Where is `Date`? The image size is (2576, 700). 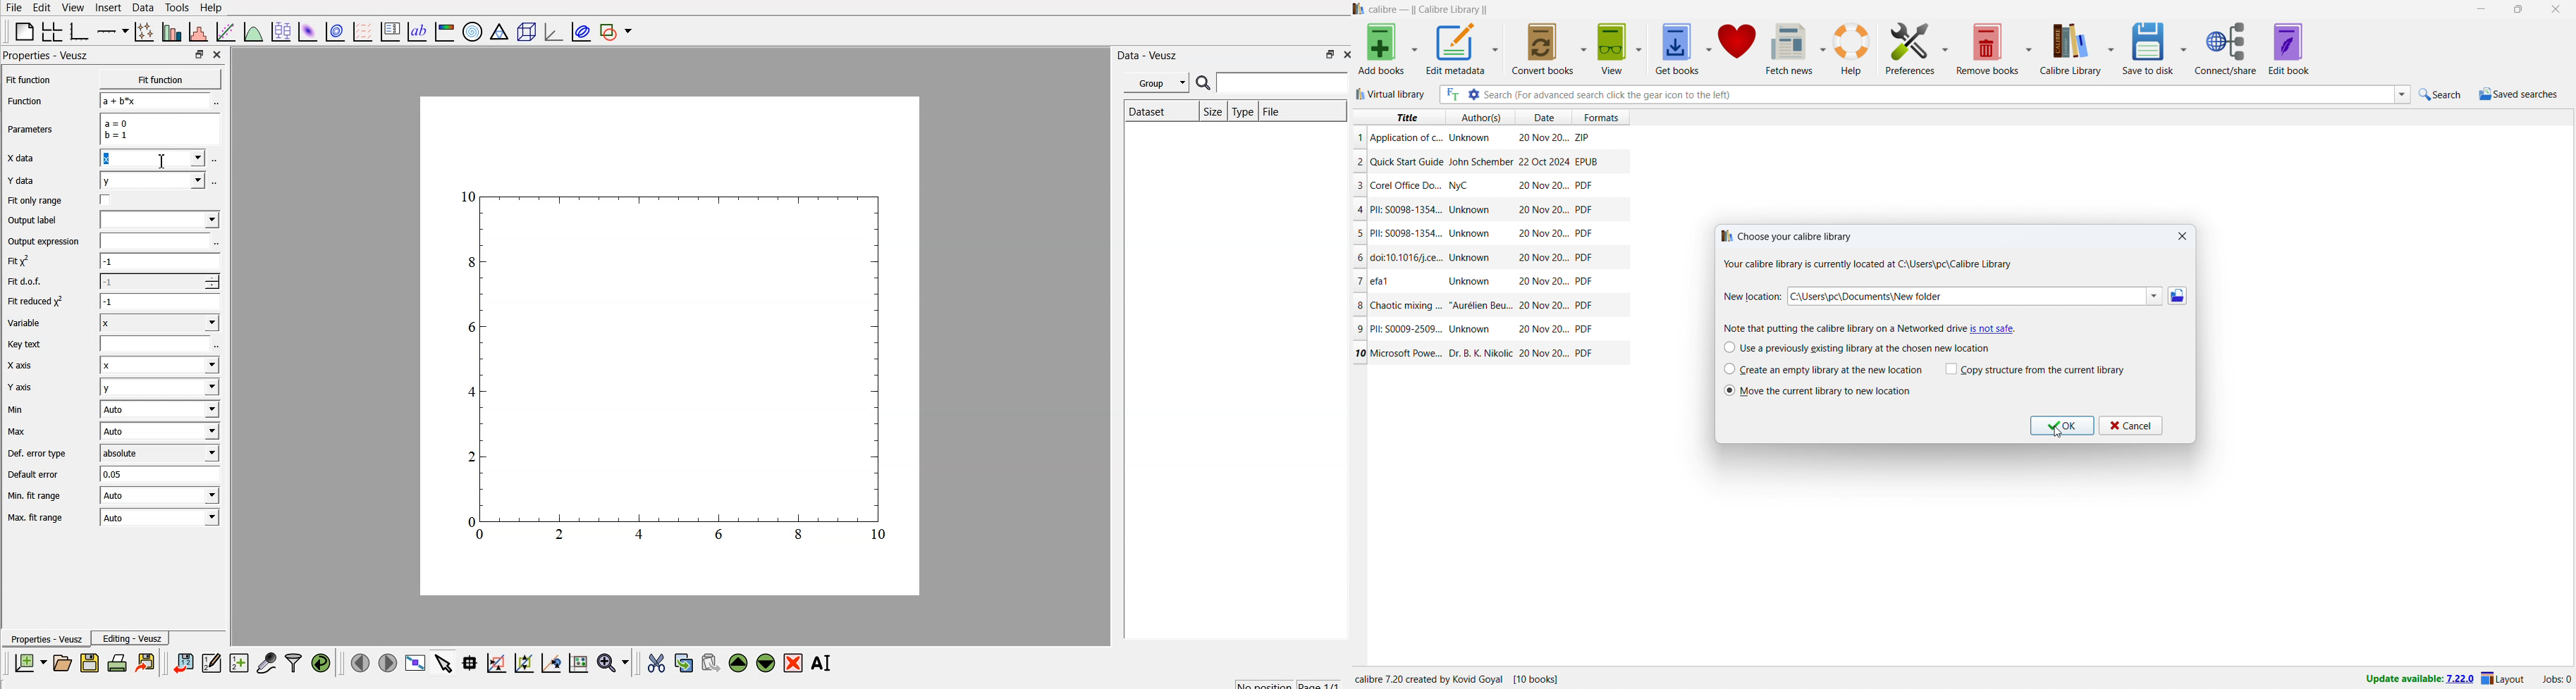 Date is located at coordinates (1544, 354).